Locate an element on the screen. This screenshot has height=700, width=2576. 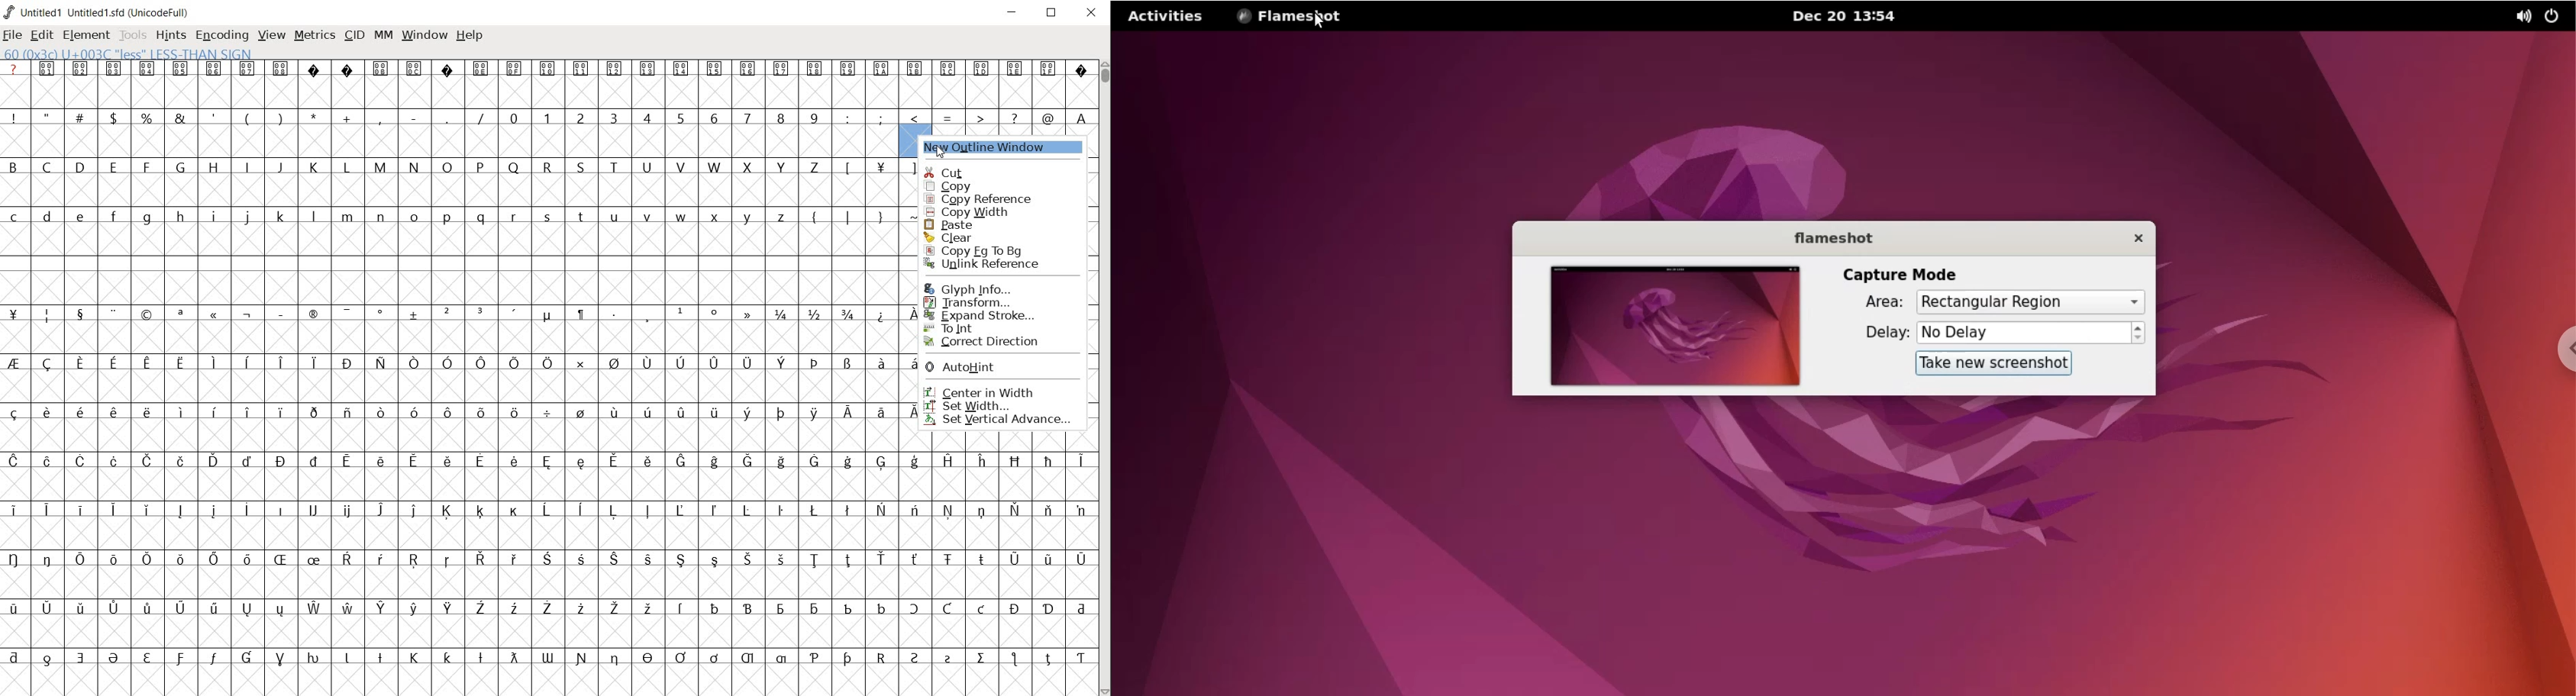
take new screenshot is located at coordinates (1990, 364).